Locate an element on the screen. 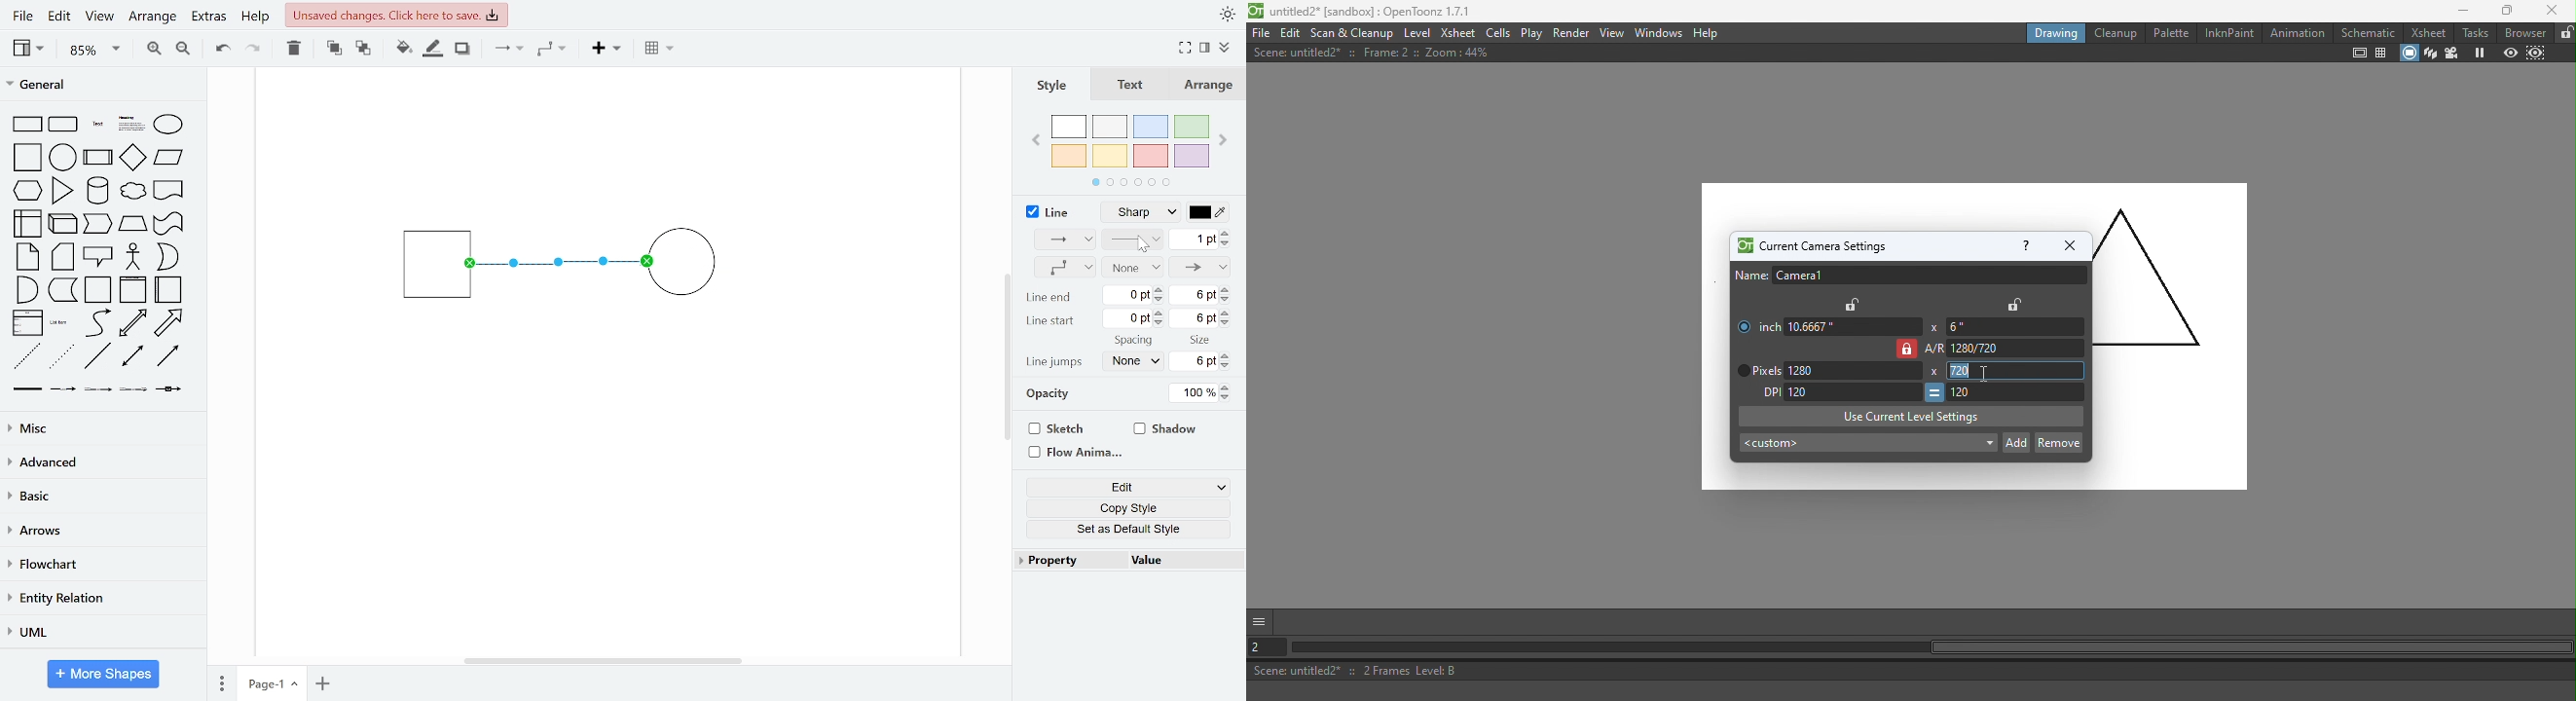 The image size is (2576, 728). horizontal scrollbar is located at coordinates (606, 660).